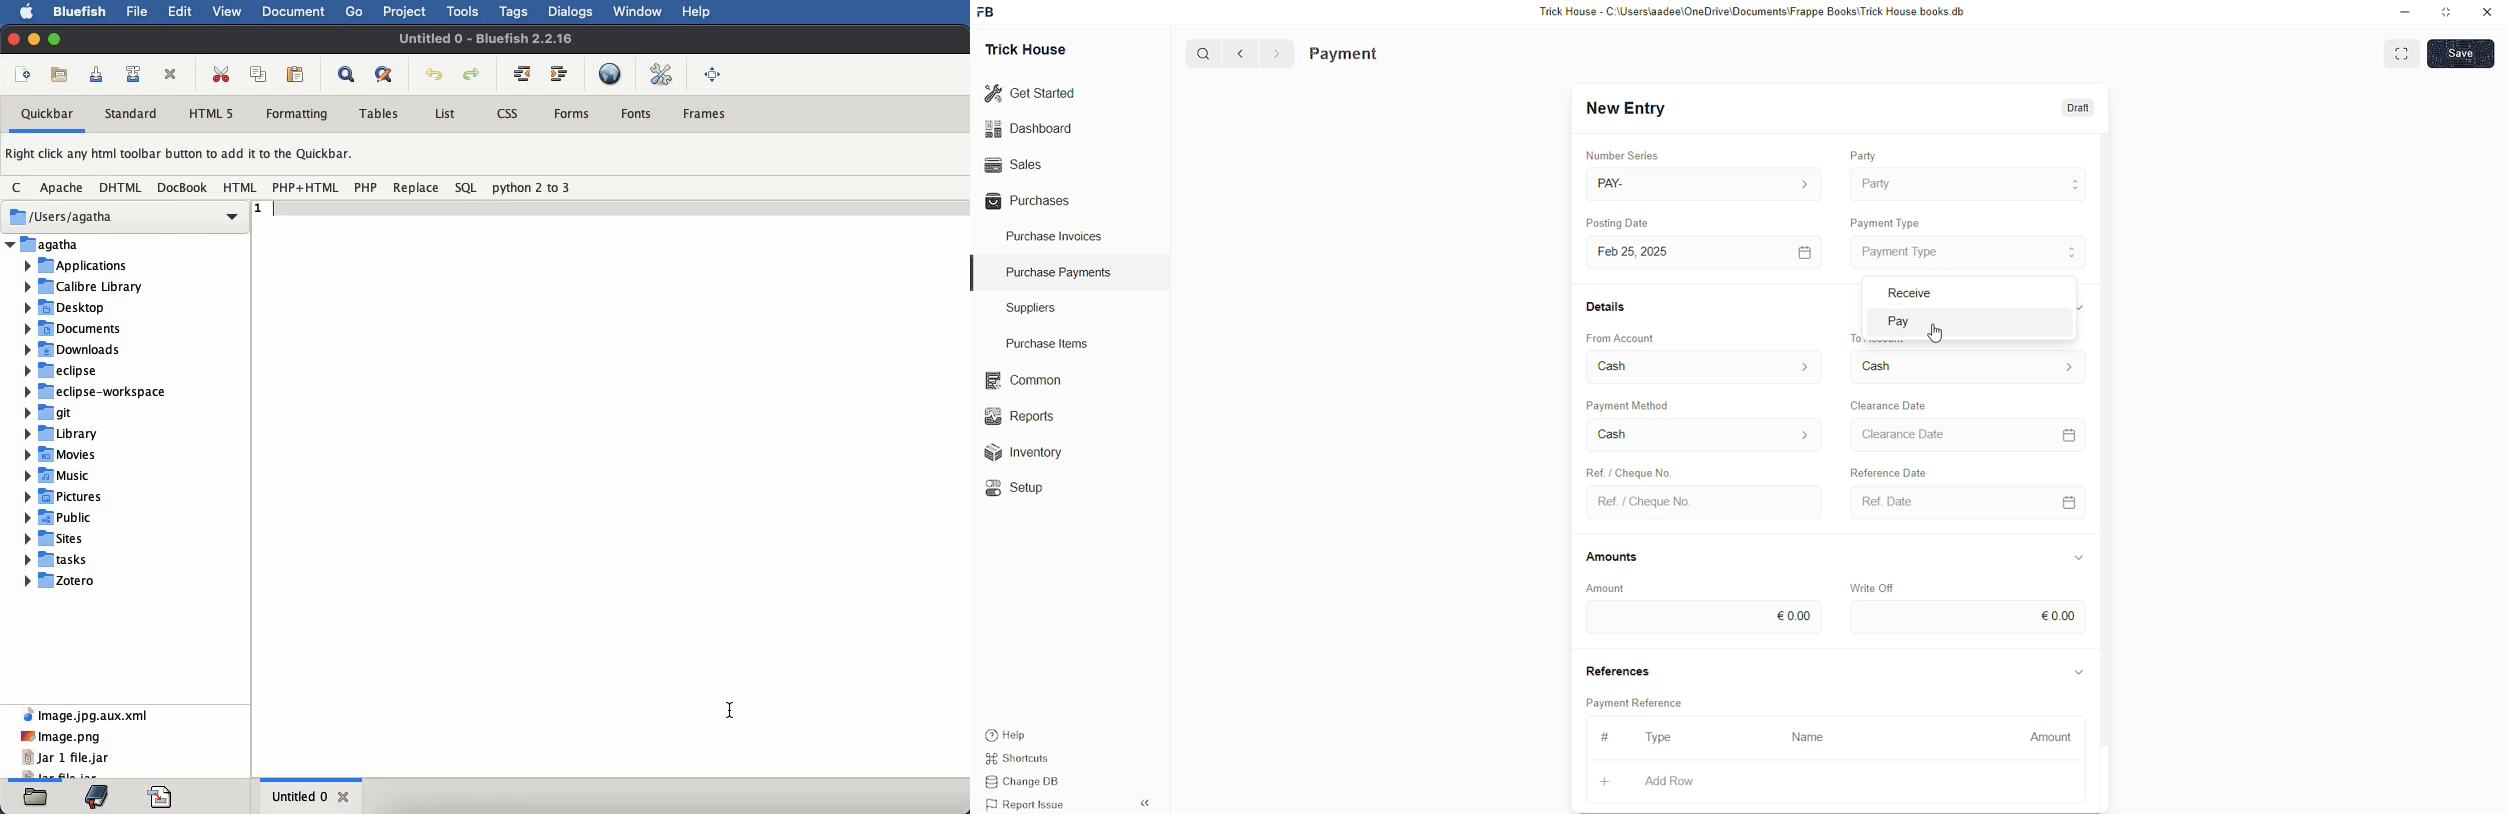 Image resolution: width=2520 pixels, height=840 pixels. Describe the element at coordinates (1606, 587) in the screenshot. I see `Amount` at that location.